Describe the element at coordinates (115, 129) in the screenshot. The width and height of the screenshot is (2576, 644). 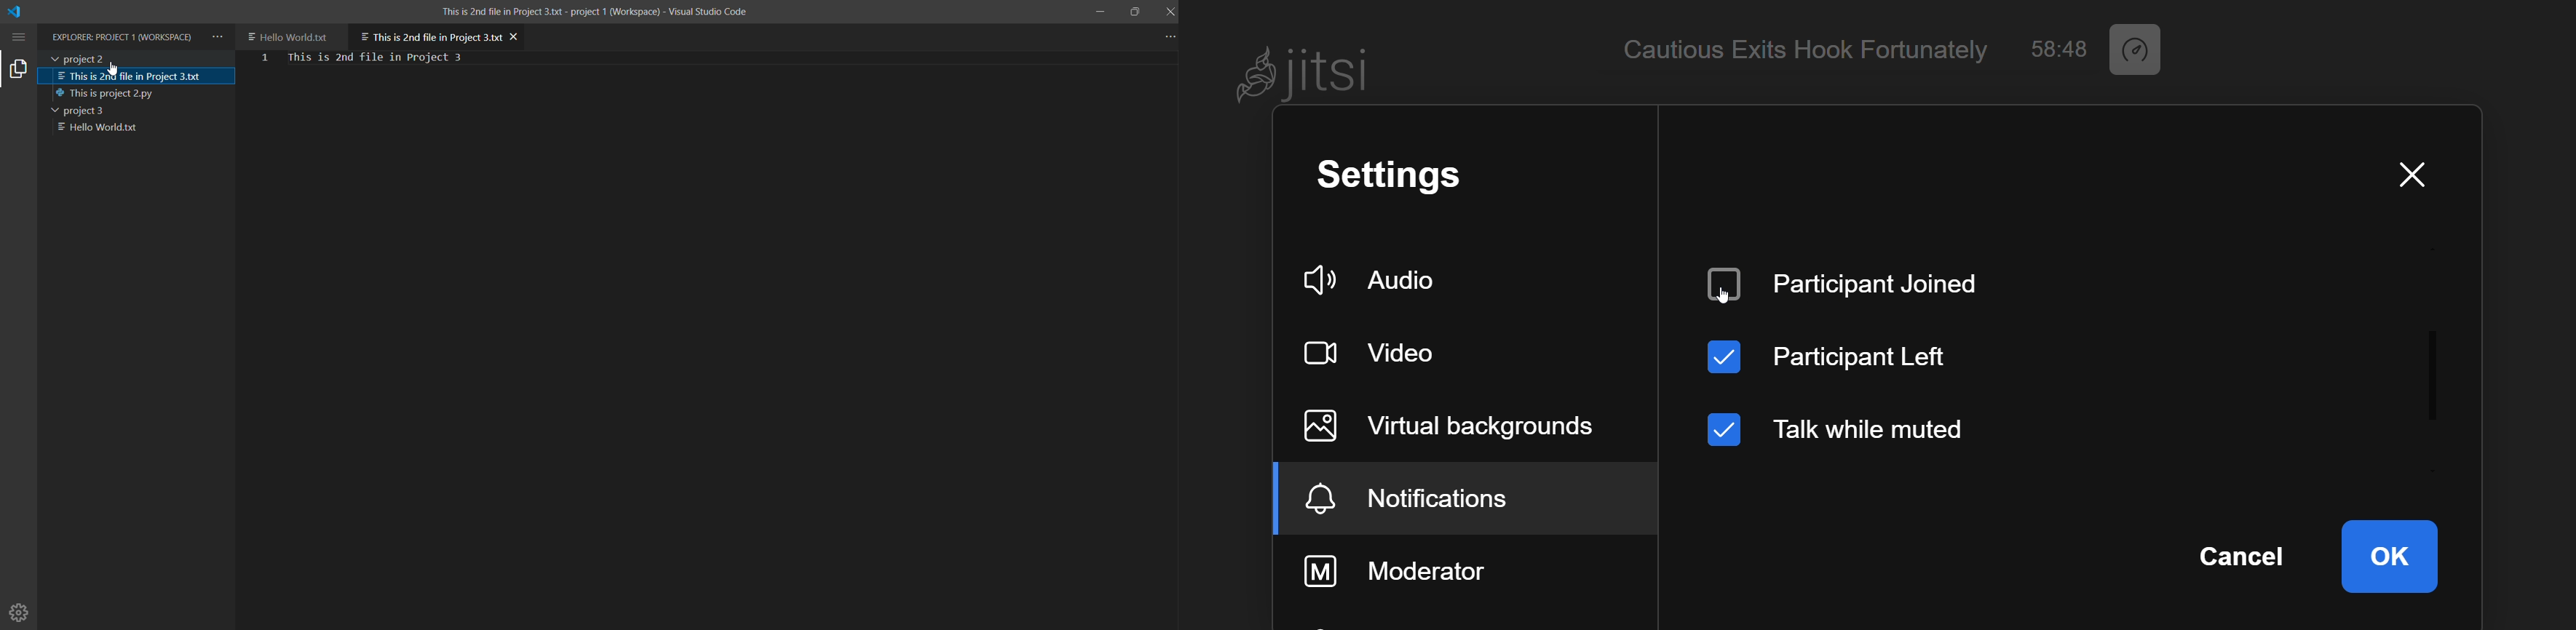
I see `file in project 3` at that location.